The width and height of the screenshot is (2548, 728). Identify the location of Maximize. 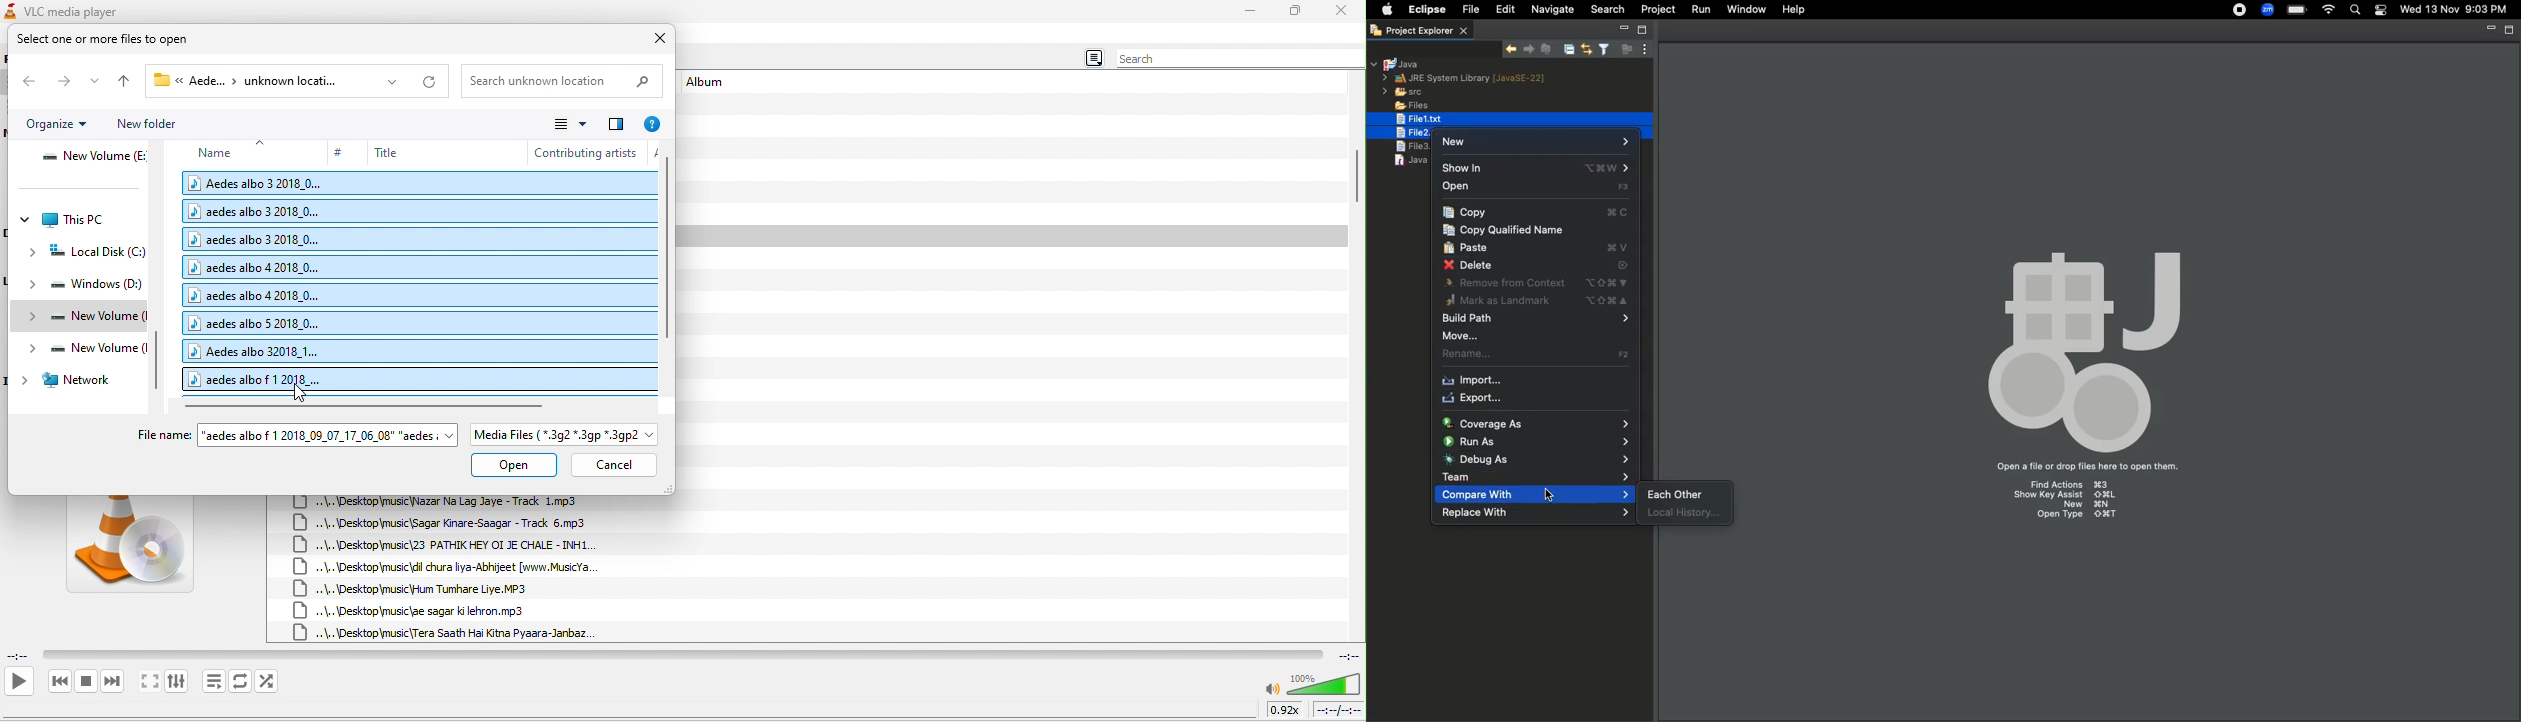
(2508, 31).